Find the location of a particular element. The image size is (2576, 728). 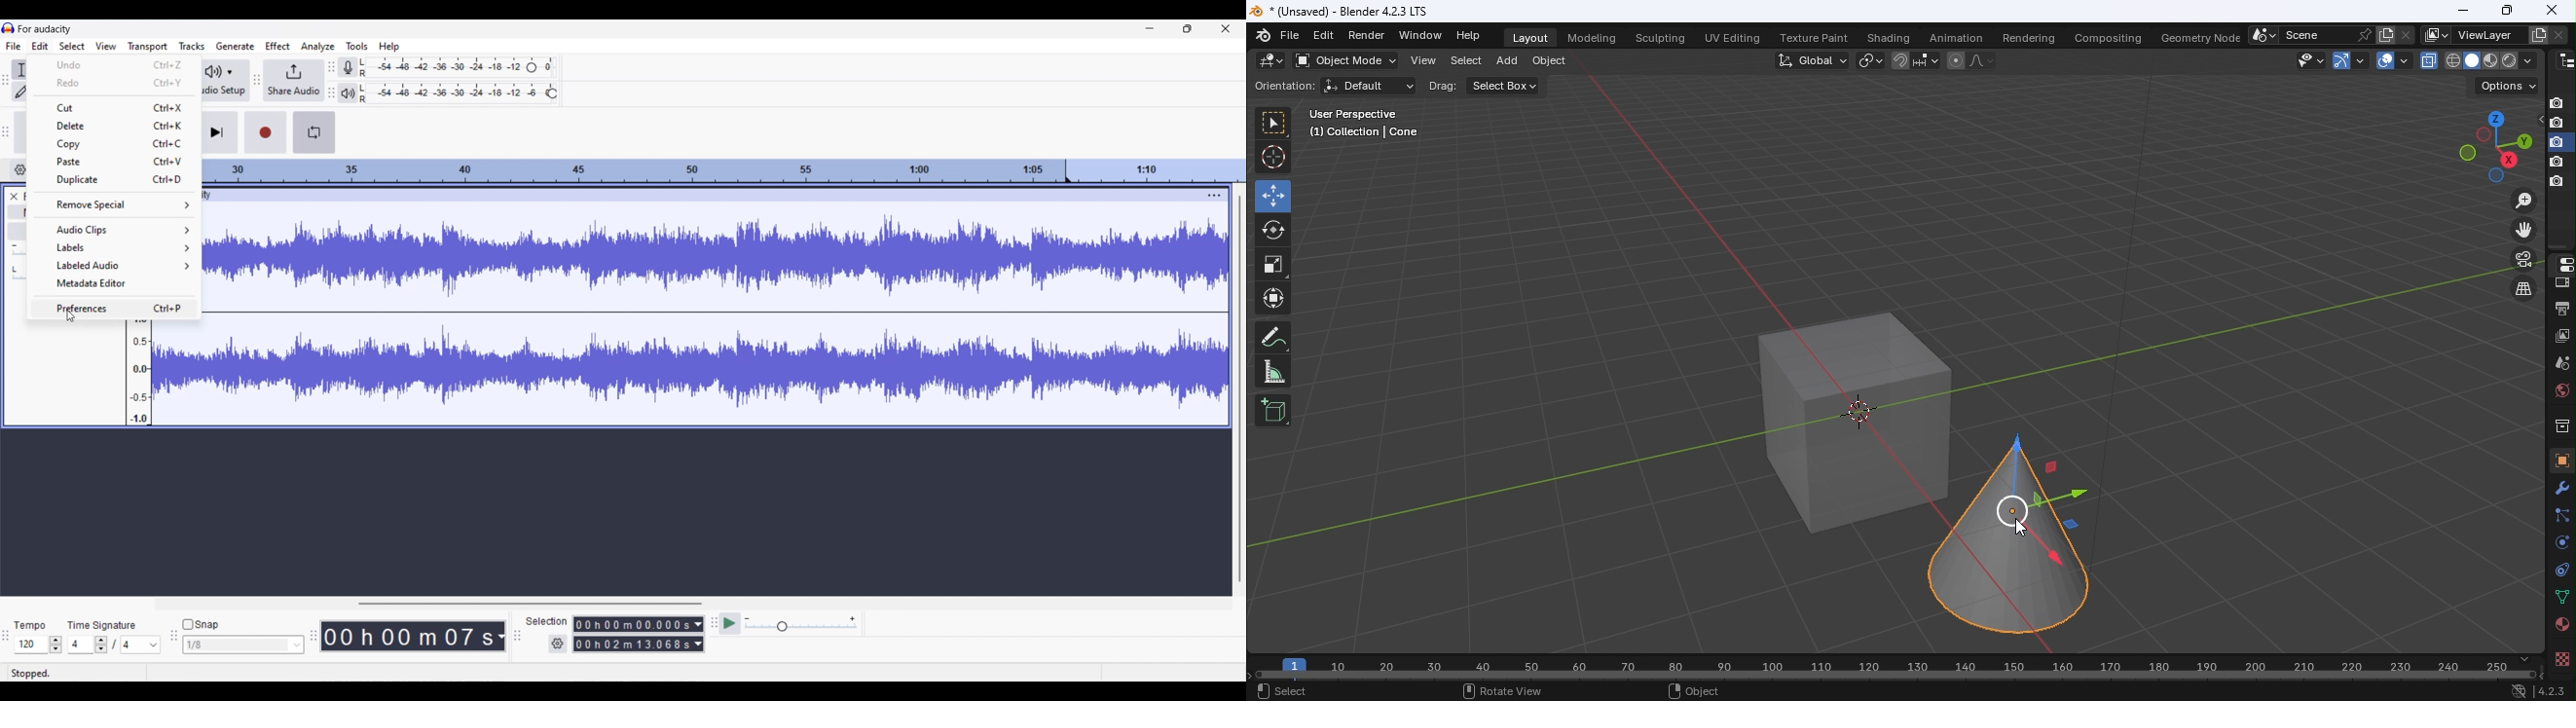

Scale to measure track length is located at coordinates (724, 171).